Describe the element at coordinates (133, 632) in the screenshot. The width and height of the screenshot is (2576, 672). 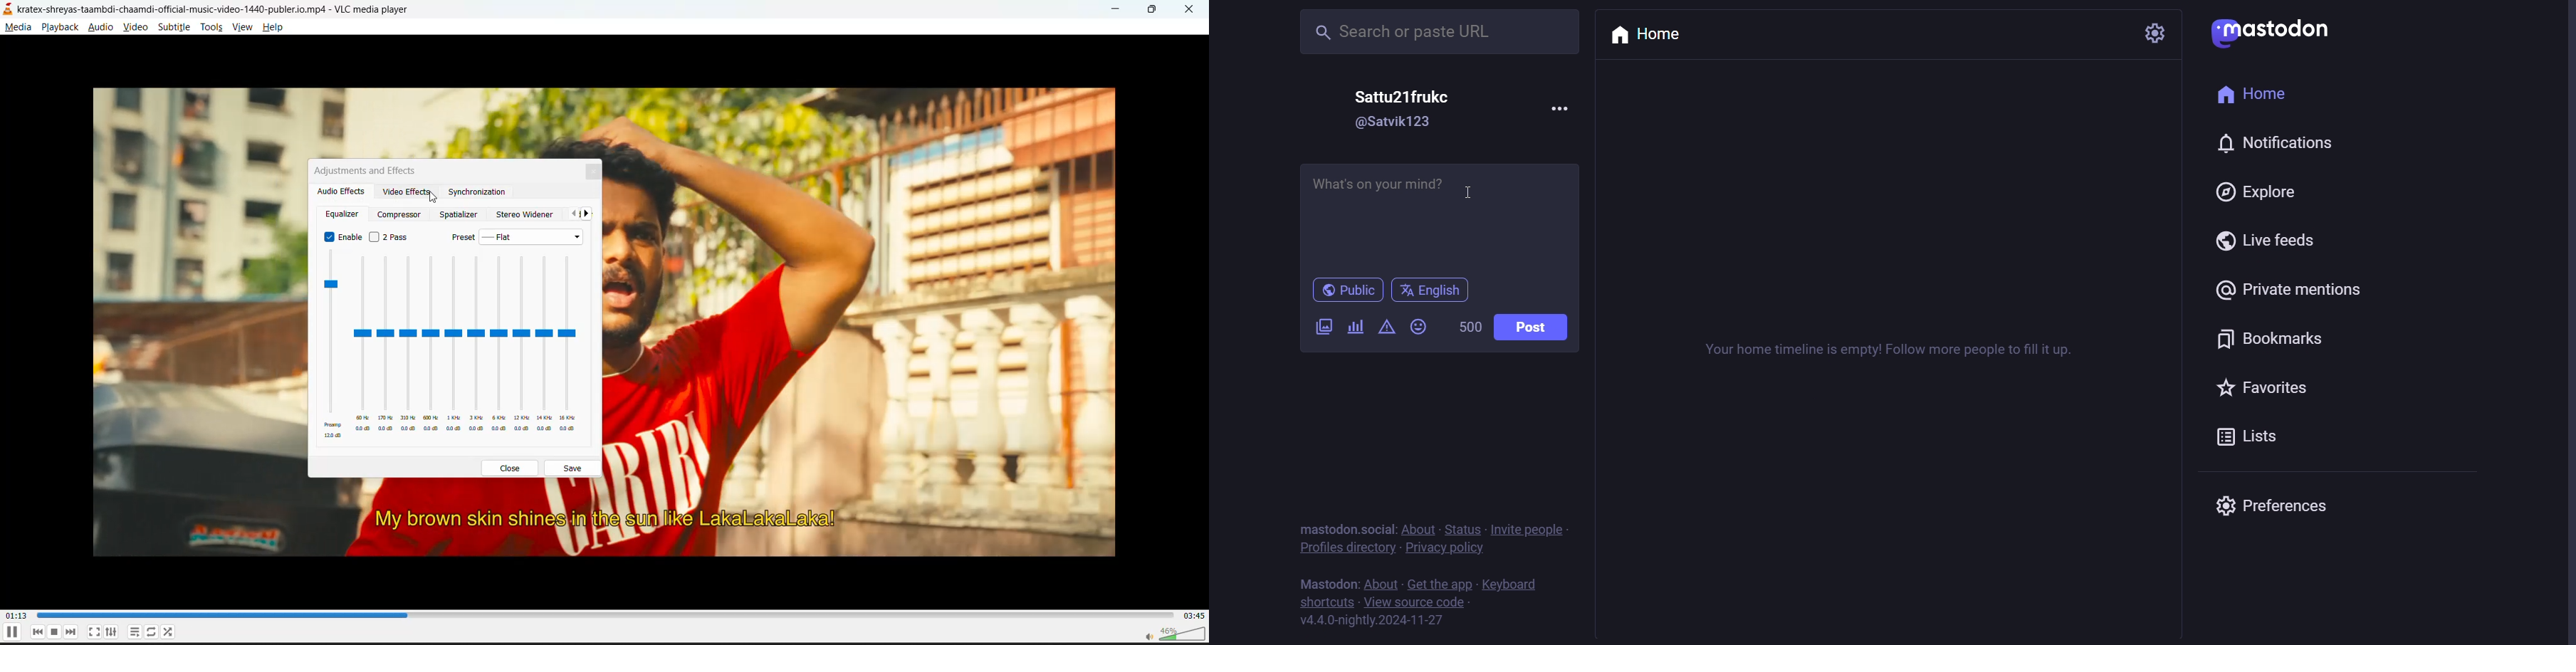
I see `playlist` at that location.